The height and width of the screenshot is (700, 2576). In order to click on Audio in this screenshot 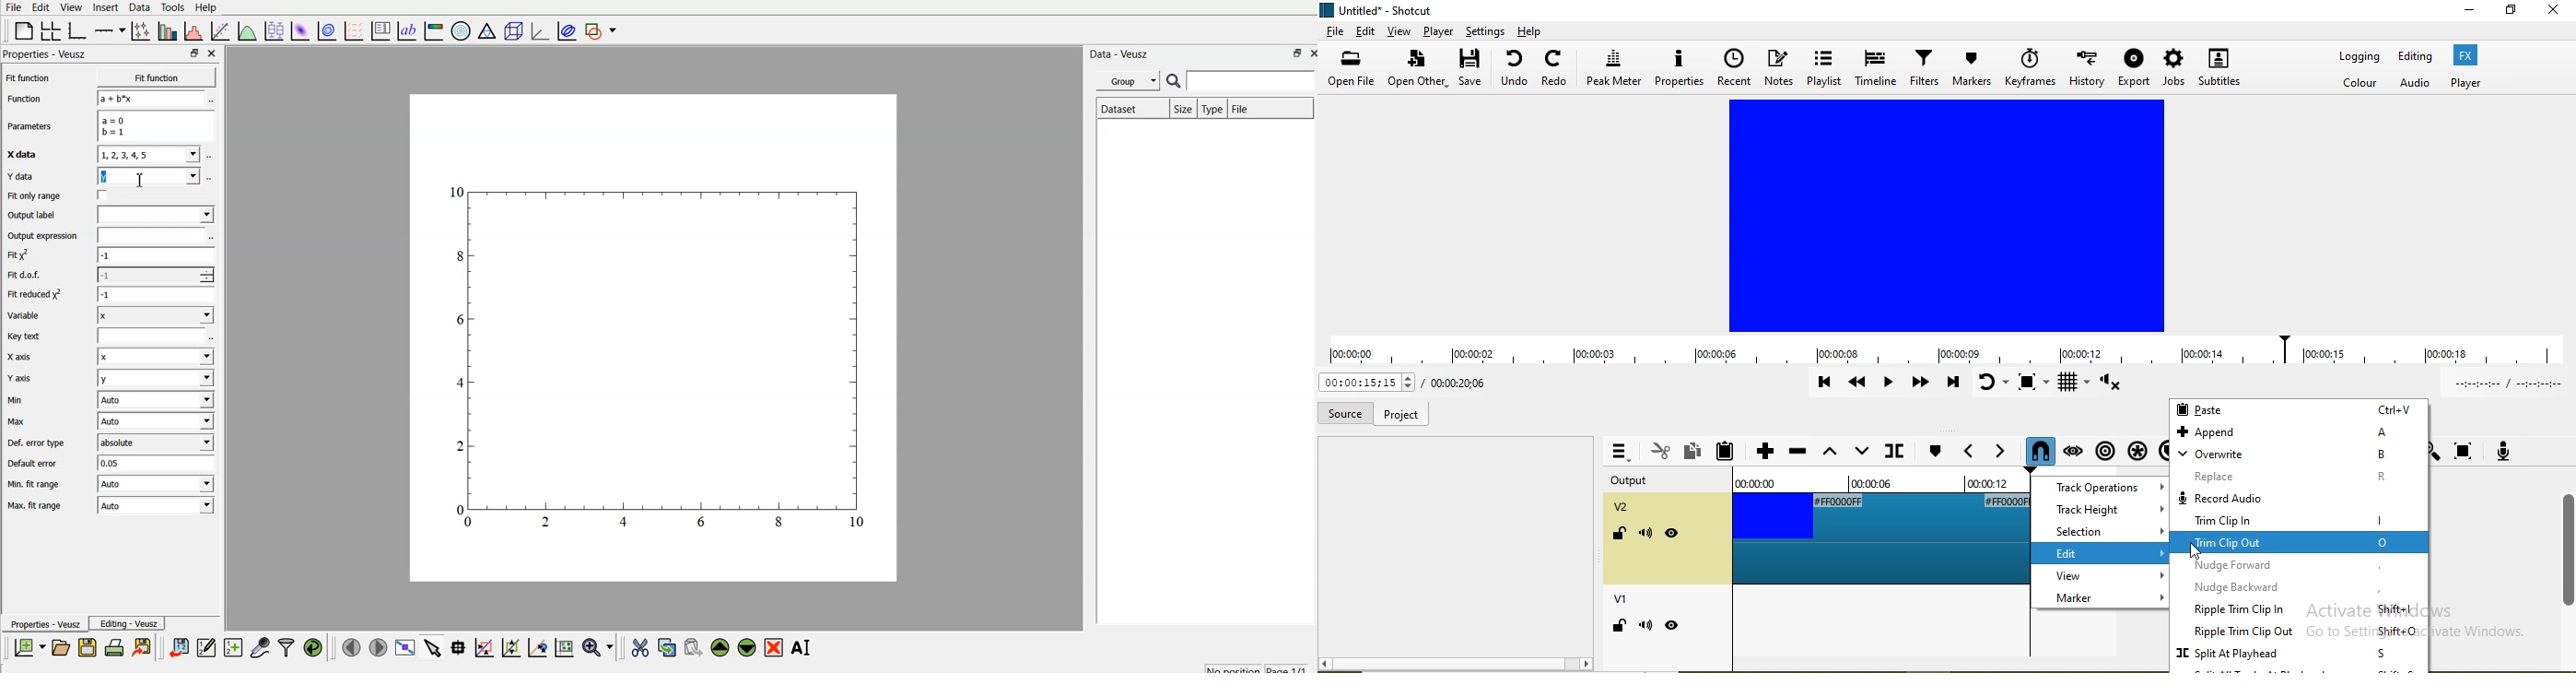, I will do `click(2417, 84)`.